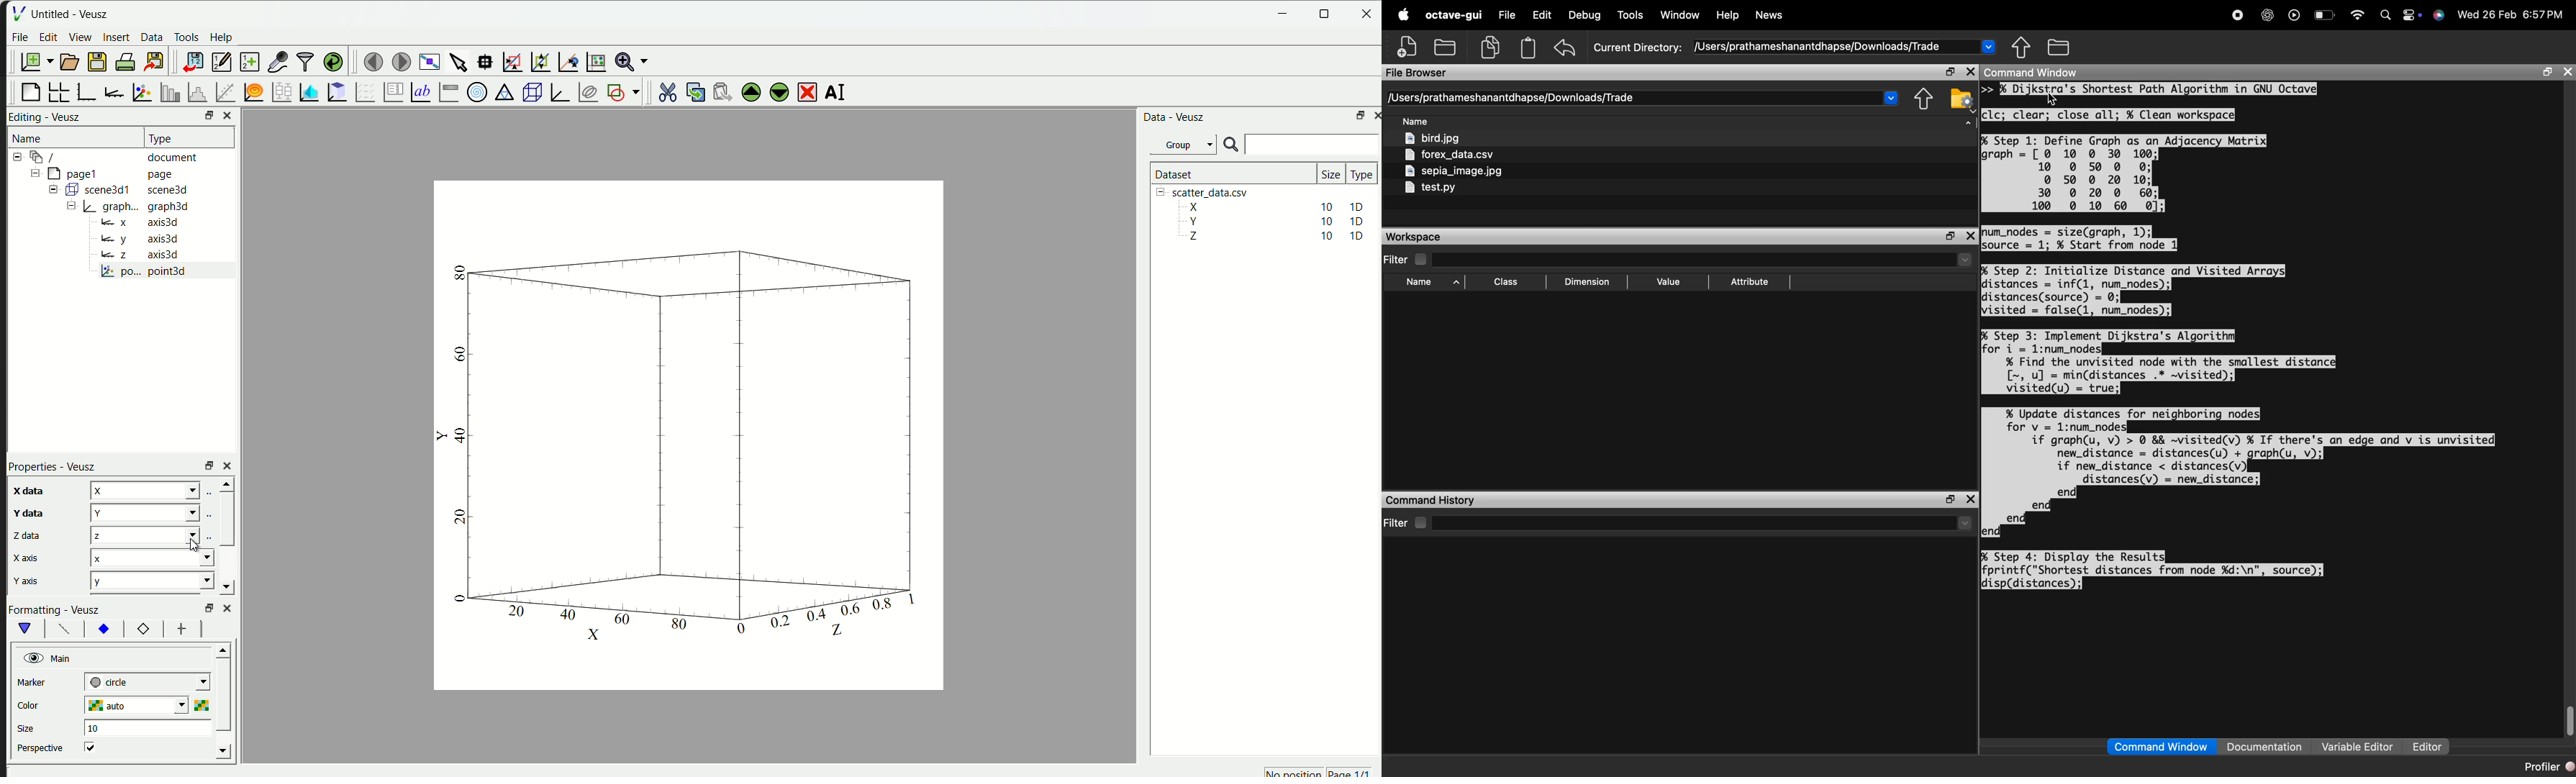  What do you see at coordinates (37, 682) in the screenshot?
I see `marker` at bounding box center [37, 682].